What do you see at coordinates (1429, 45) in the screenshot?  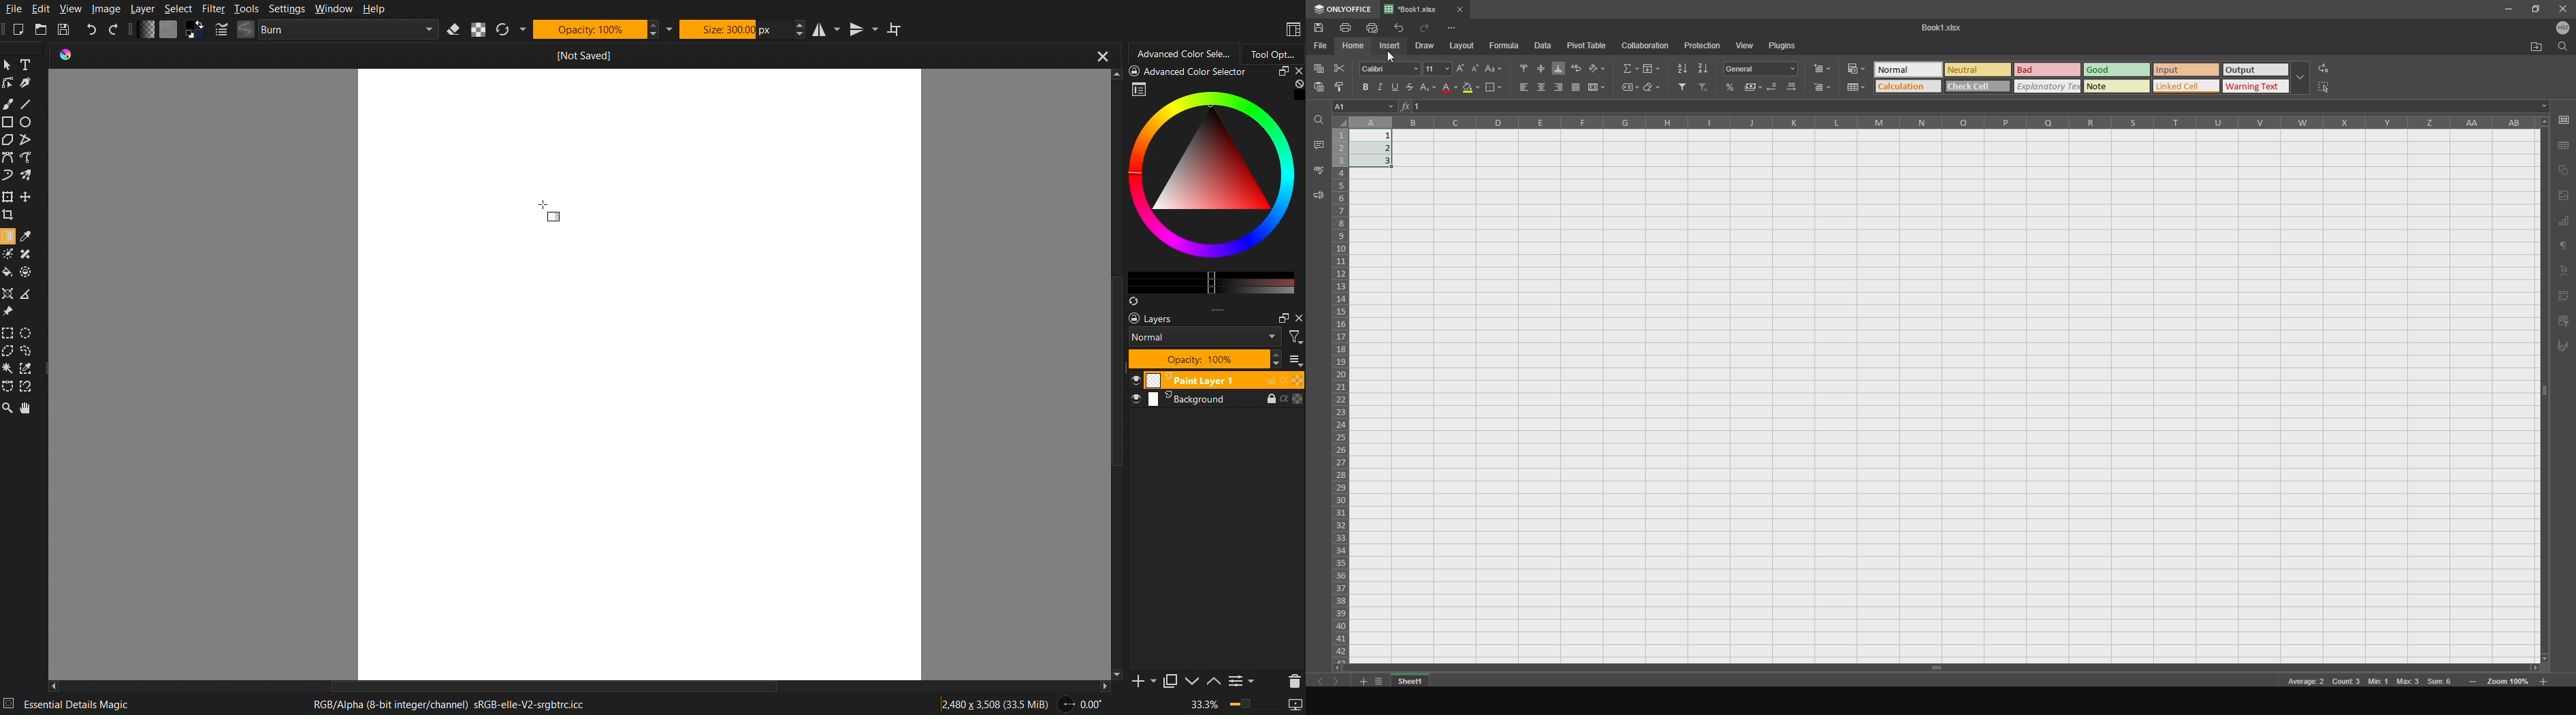 I see `draw` at bounding box center [1429, 45].